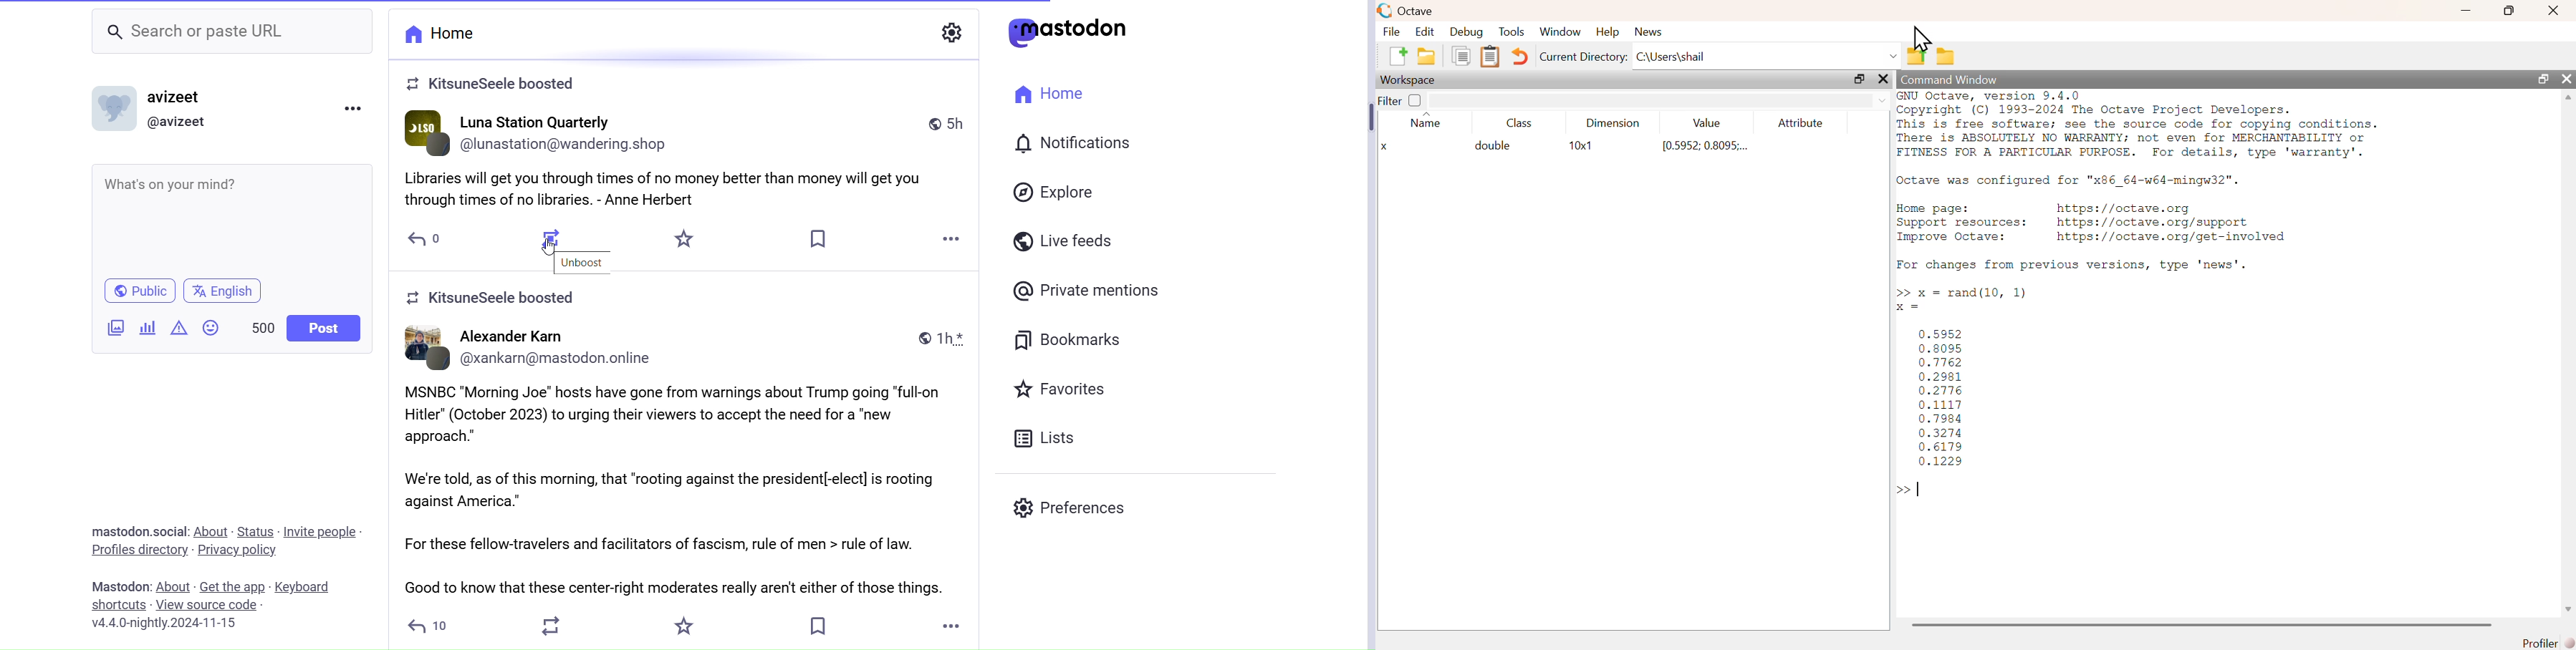 This screenshot has height=672, width=2576. Describe the element at coordinates (1061, 192) in the screenshot. I see `Explore` at that location.